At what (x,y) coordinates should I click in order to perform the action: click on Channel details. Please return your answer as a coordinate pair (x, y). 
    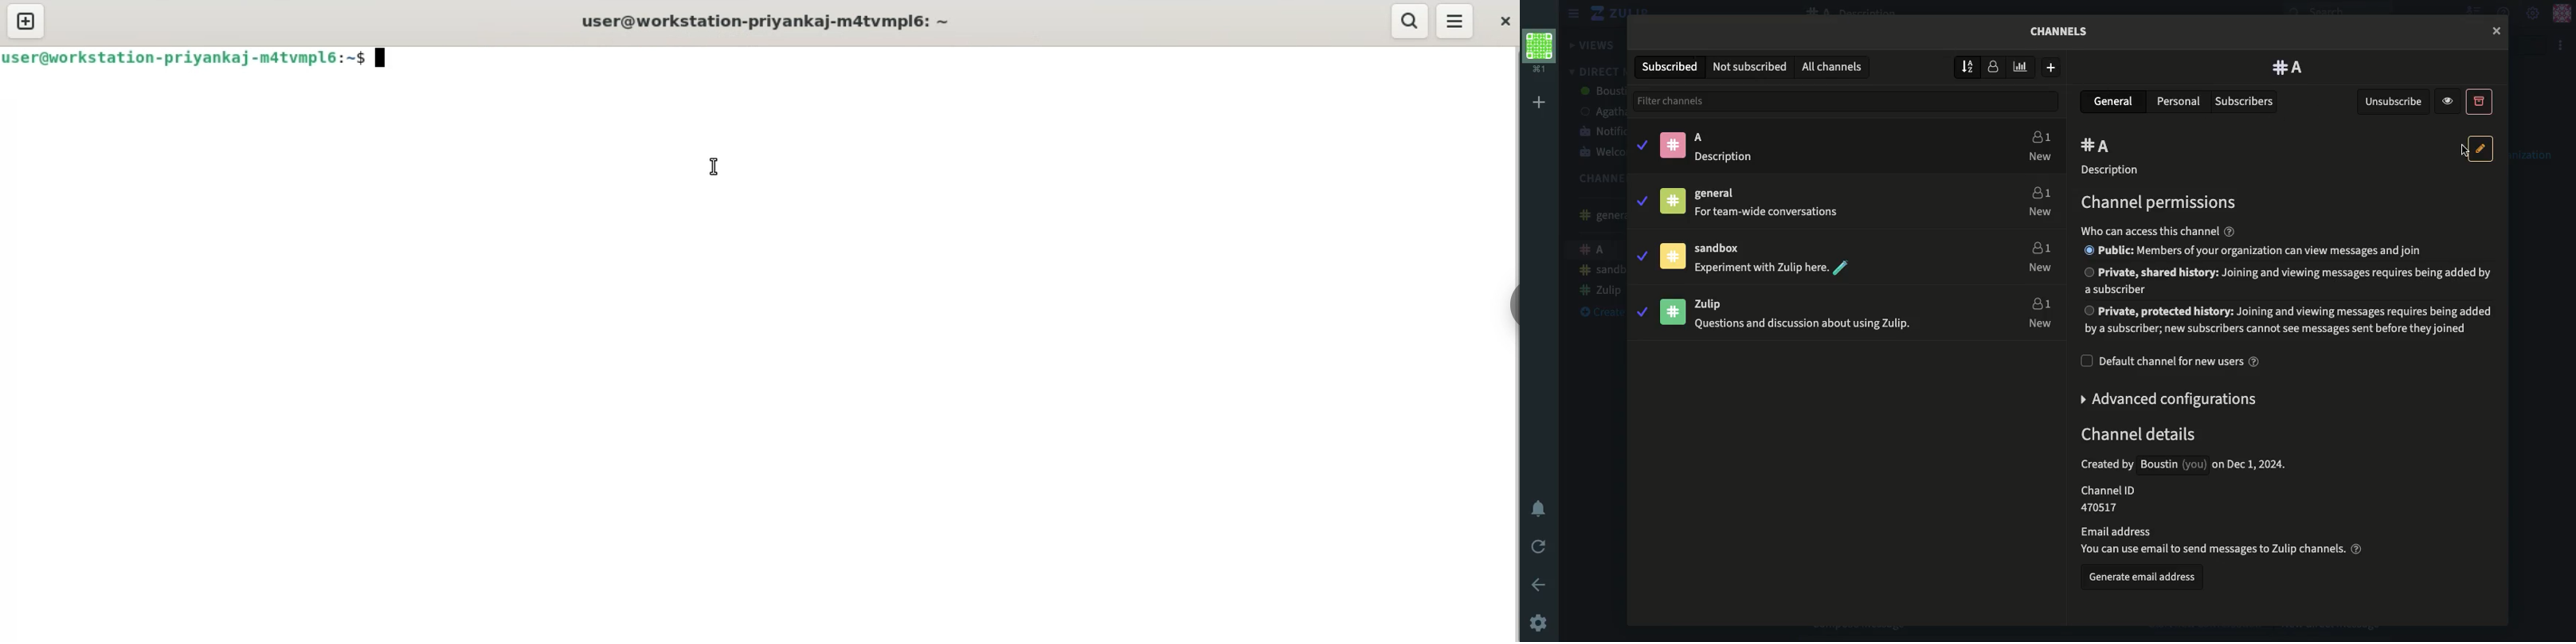
    Looking at the image, I should click on (2212, 491).